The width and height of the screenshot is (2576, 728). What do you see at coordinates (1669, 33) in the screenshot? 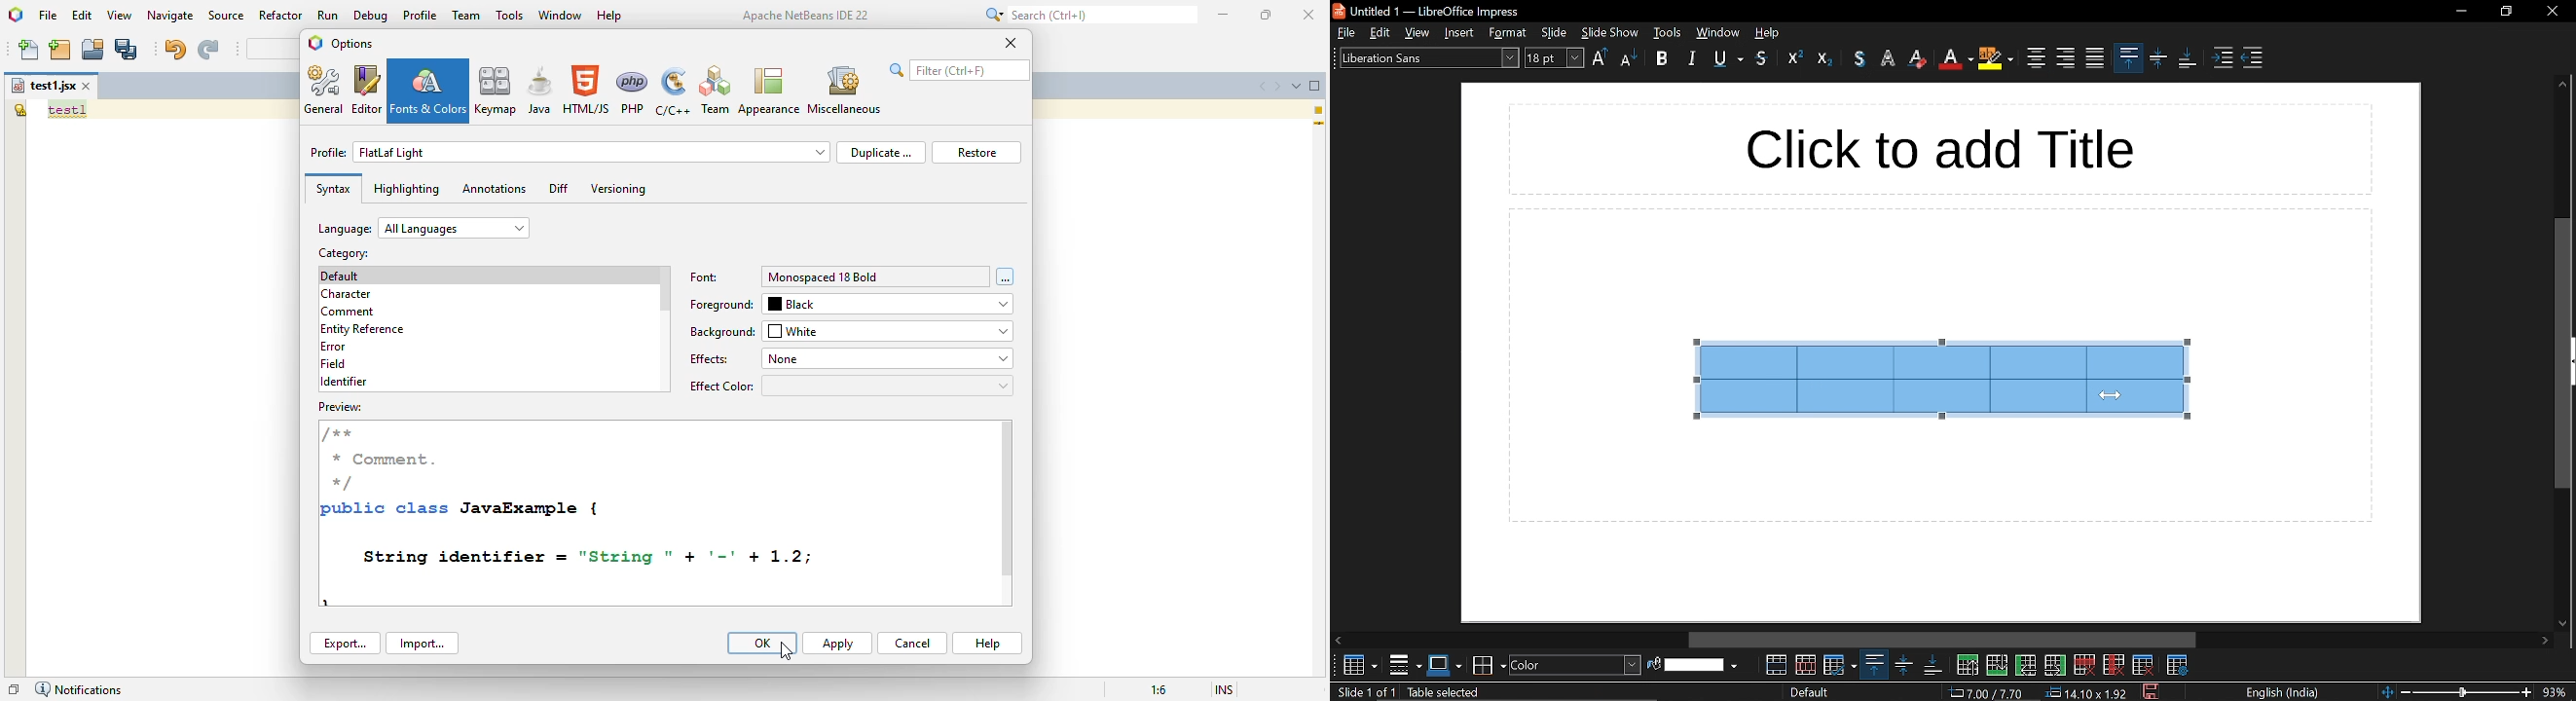
I see `tools` at bounding box center [1669, 33].